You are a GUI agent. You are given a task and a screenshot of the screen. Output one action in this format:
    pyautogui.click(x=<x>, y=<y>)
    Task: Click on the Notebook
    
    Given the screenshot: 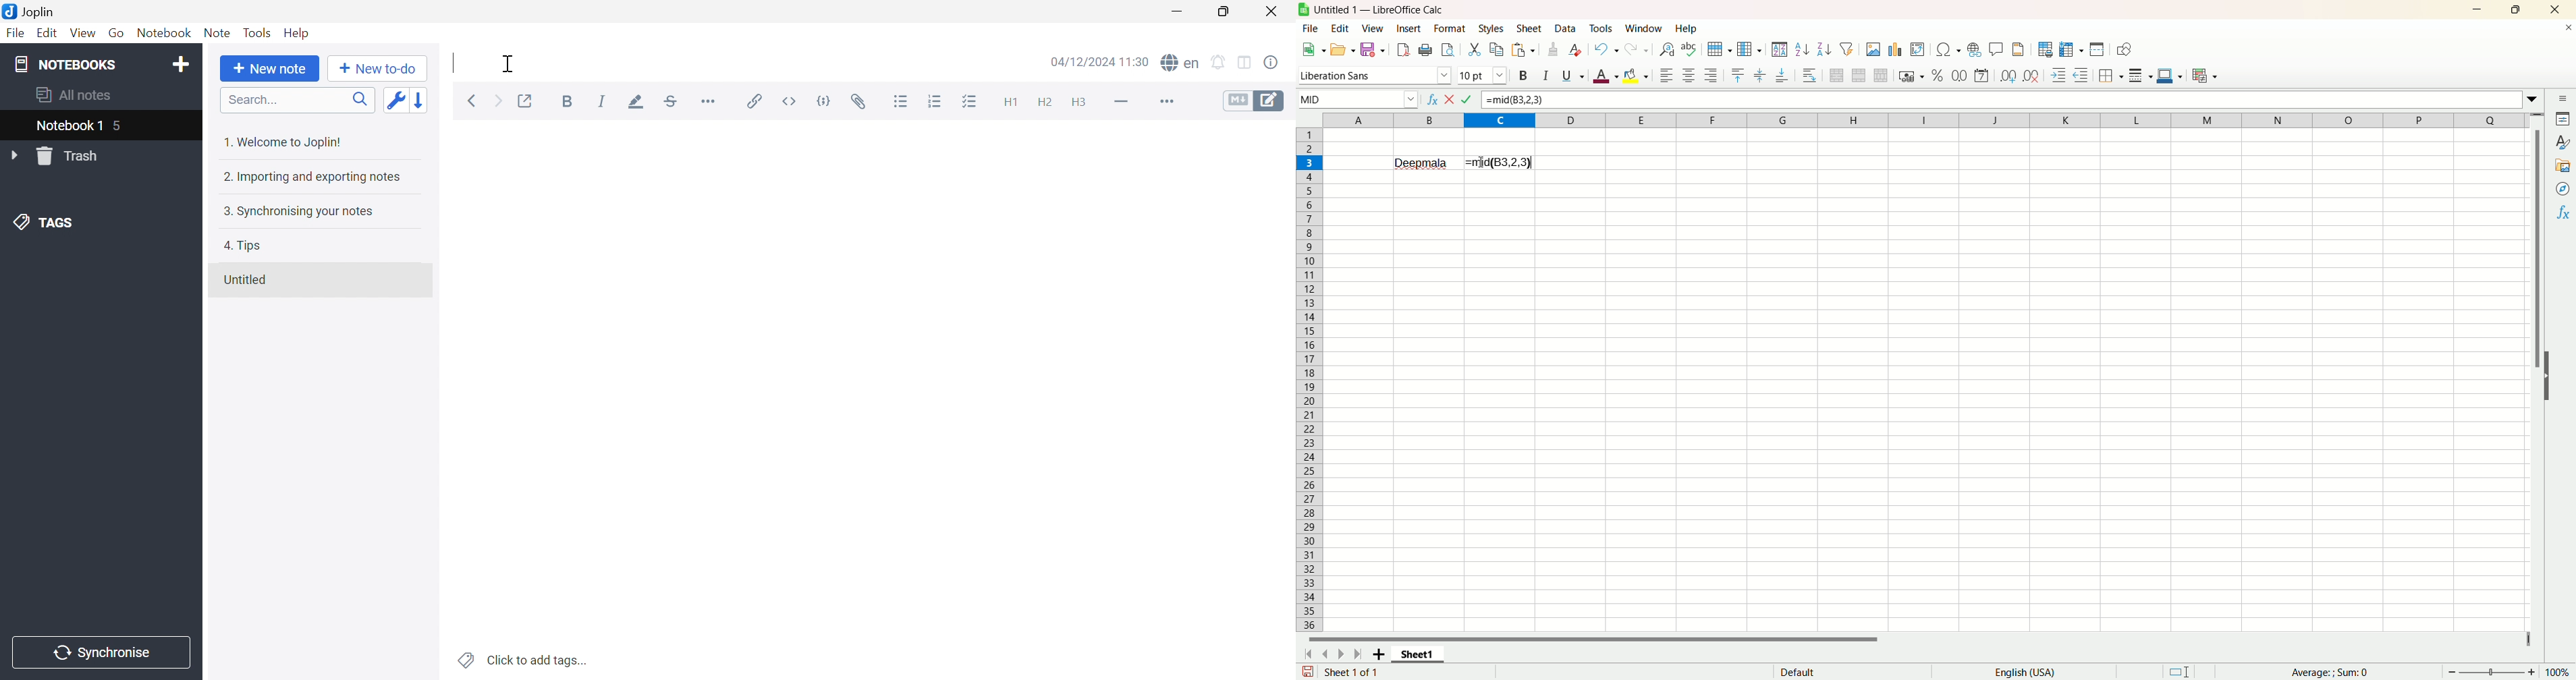 What is the action you would take?
    pyautogui.click(x=163, y=32)
    